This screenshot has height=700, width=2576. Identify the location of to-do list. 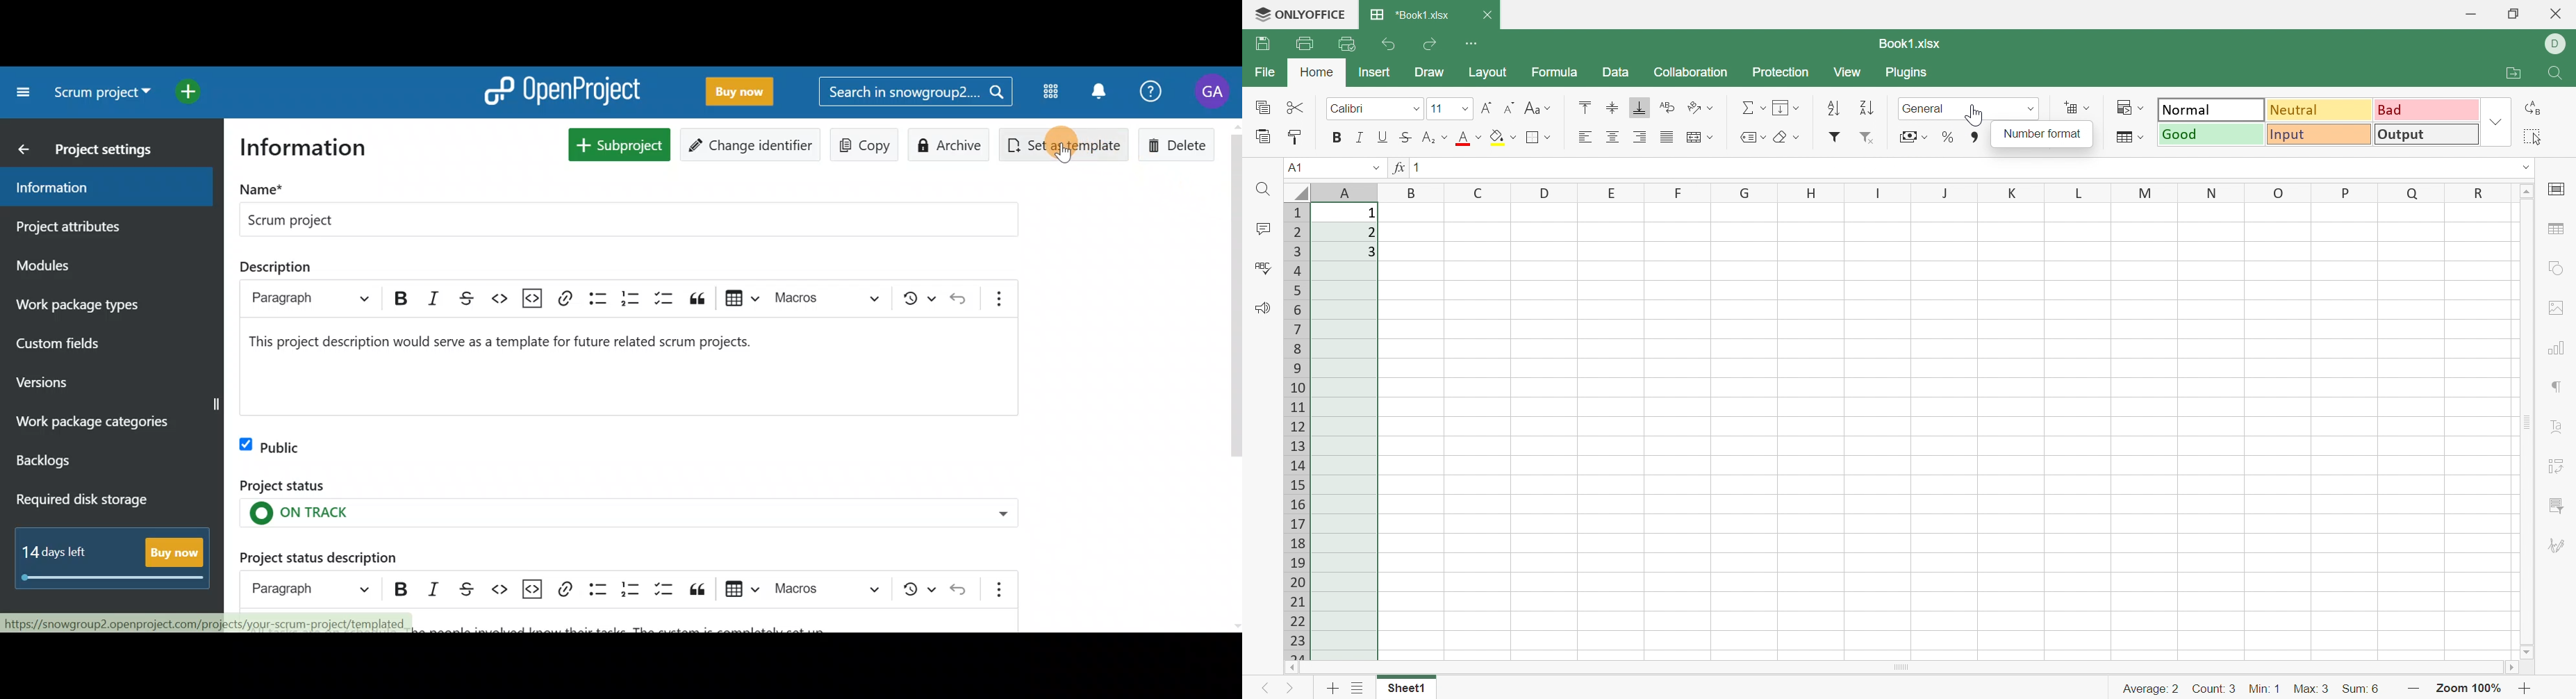
(663, 298).